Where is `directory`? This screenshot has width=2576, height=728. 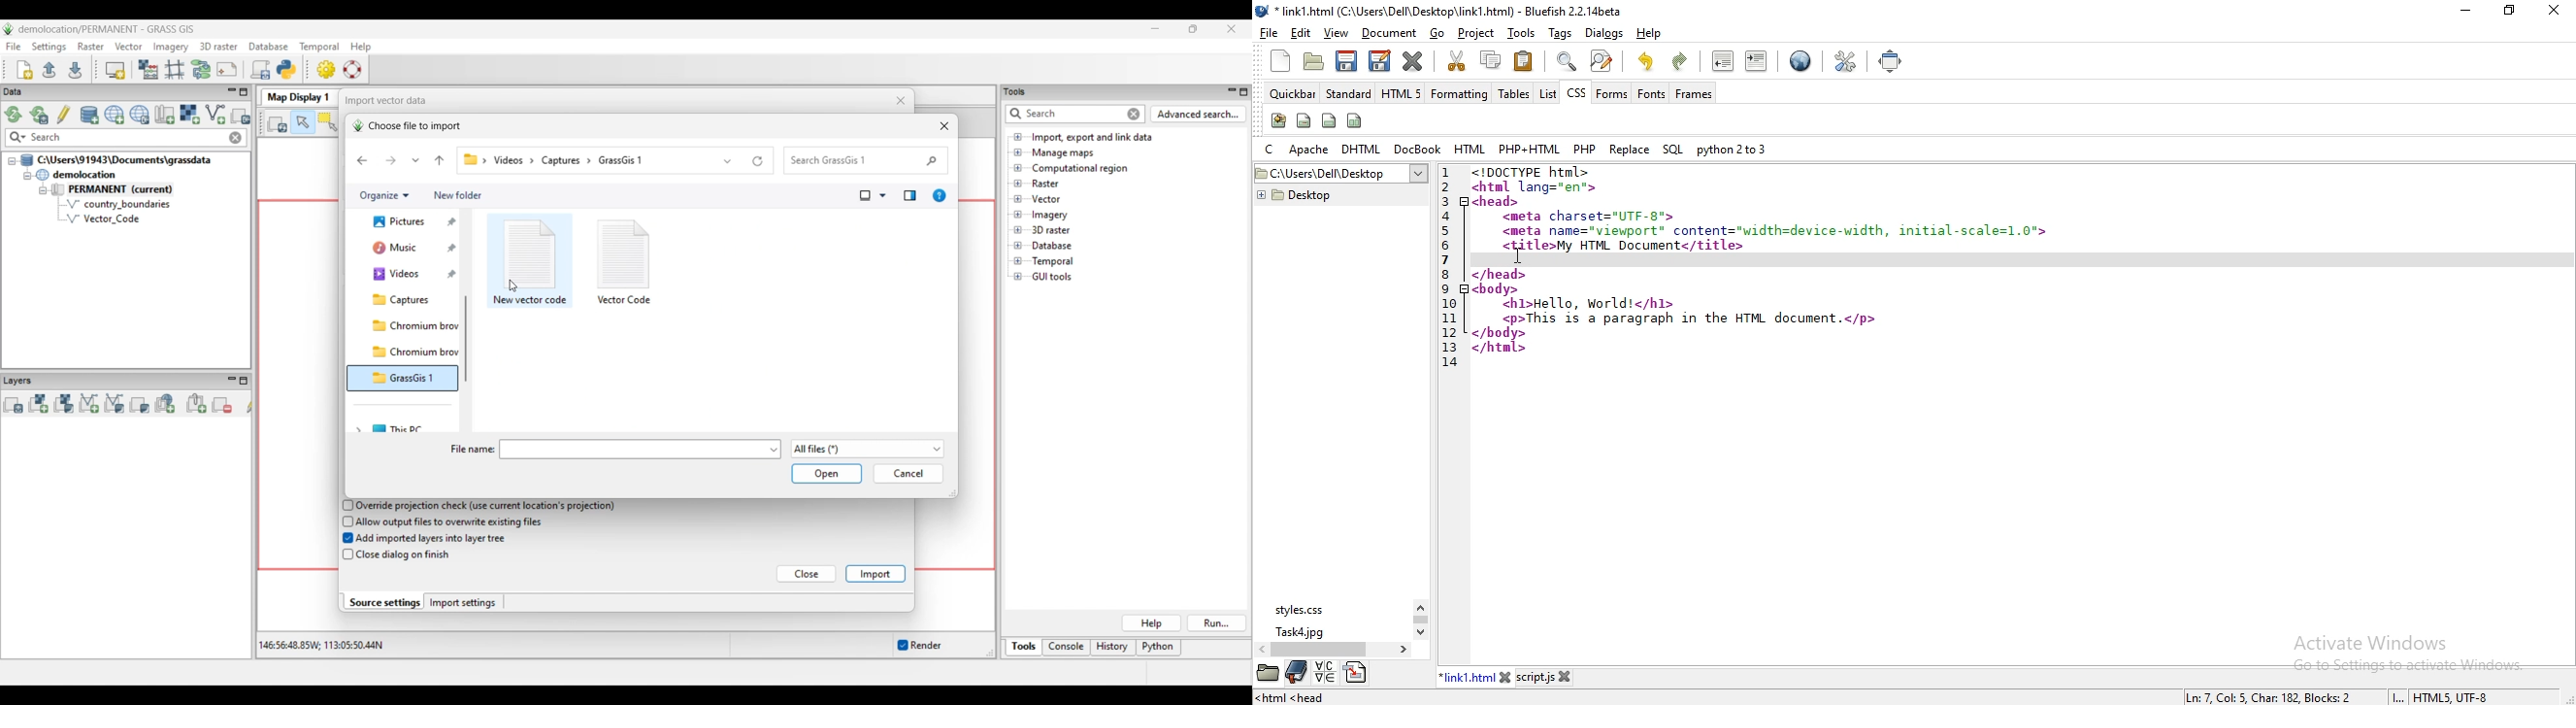 directory is located at coordinates (1356, 672).